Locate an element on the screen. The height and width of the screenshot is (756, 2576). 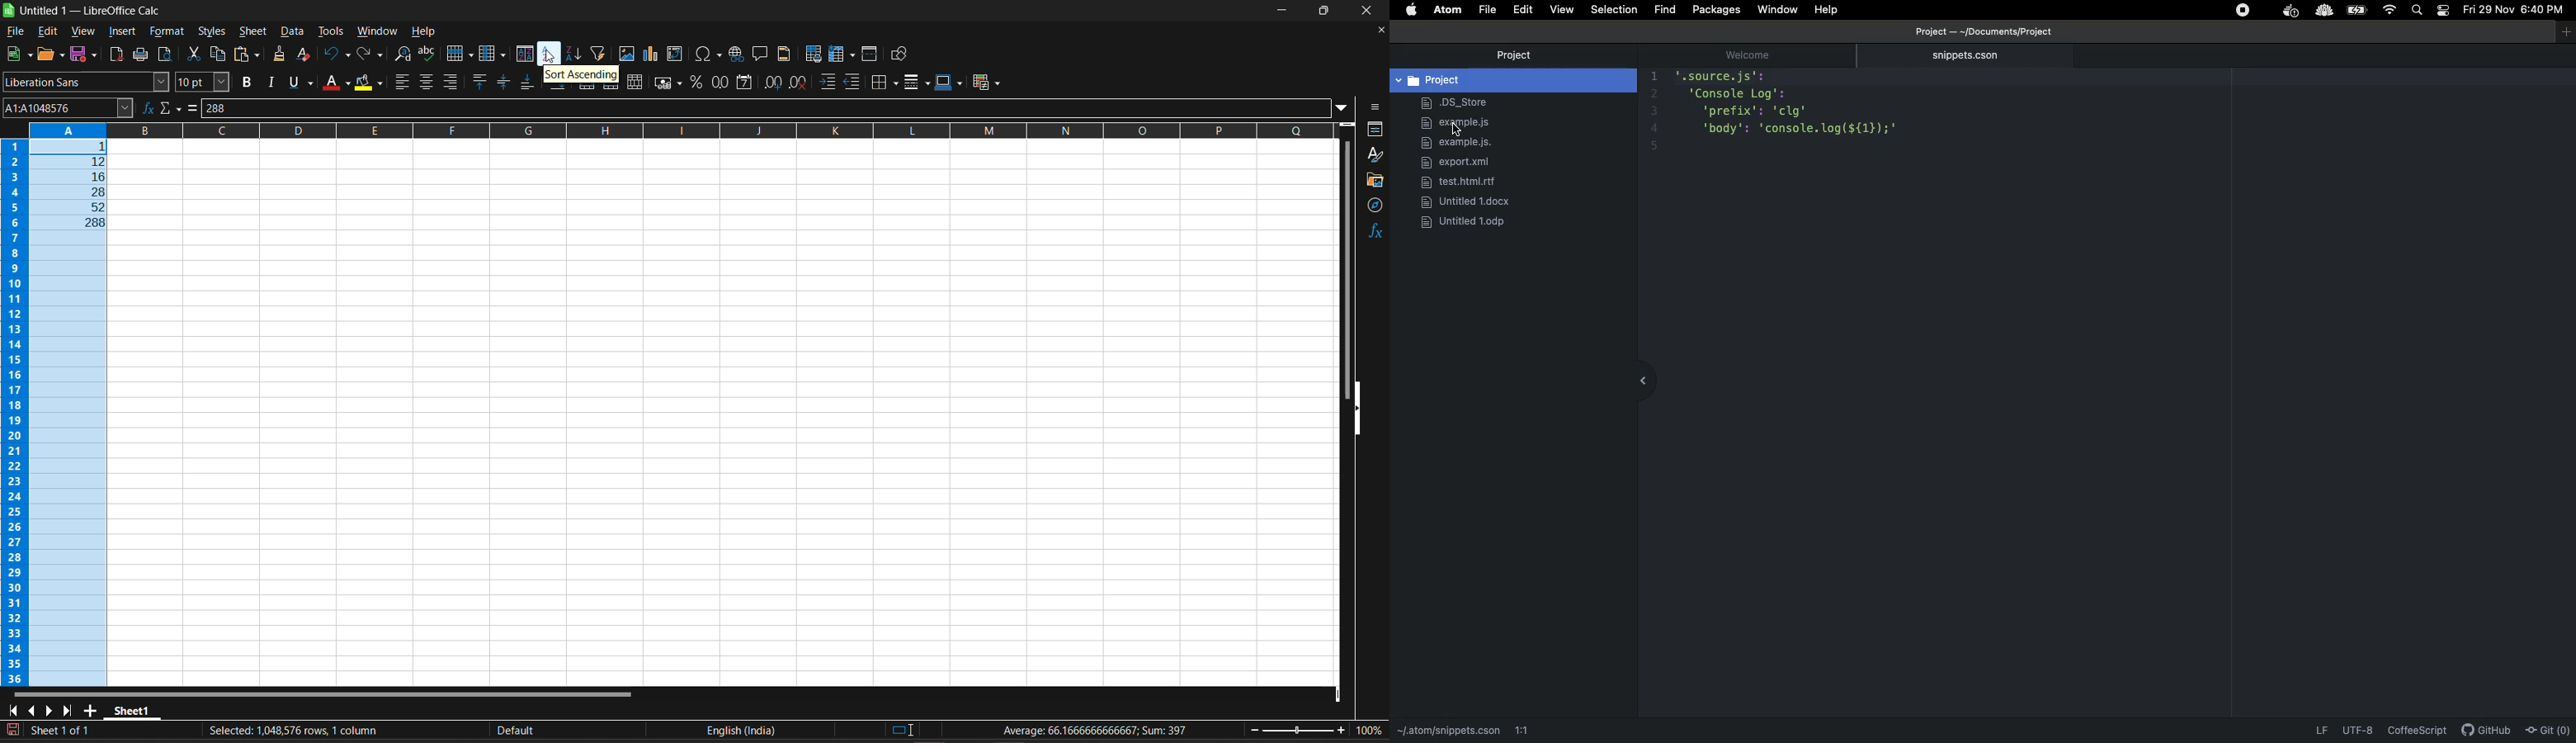
align top is located at coordinates (478, 82).